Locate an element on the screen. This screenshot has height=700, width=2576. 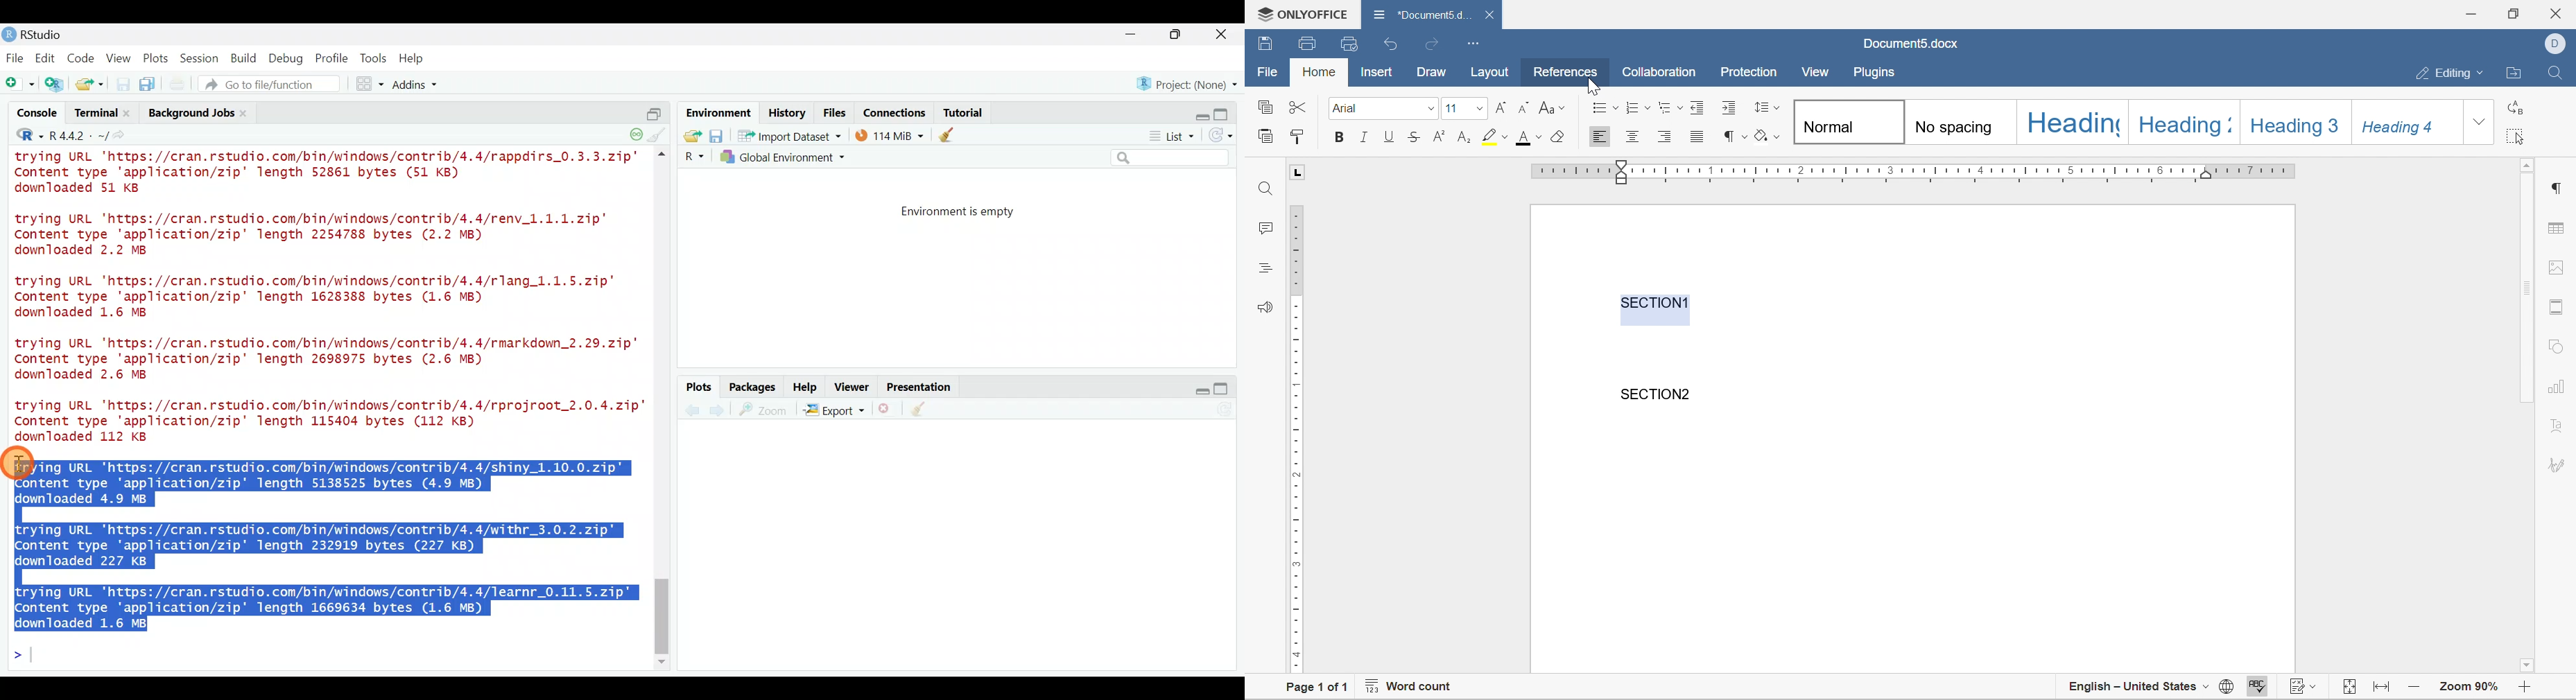
Edit is located at coordinates (47, 59).